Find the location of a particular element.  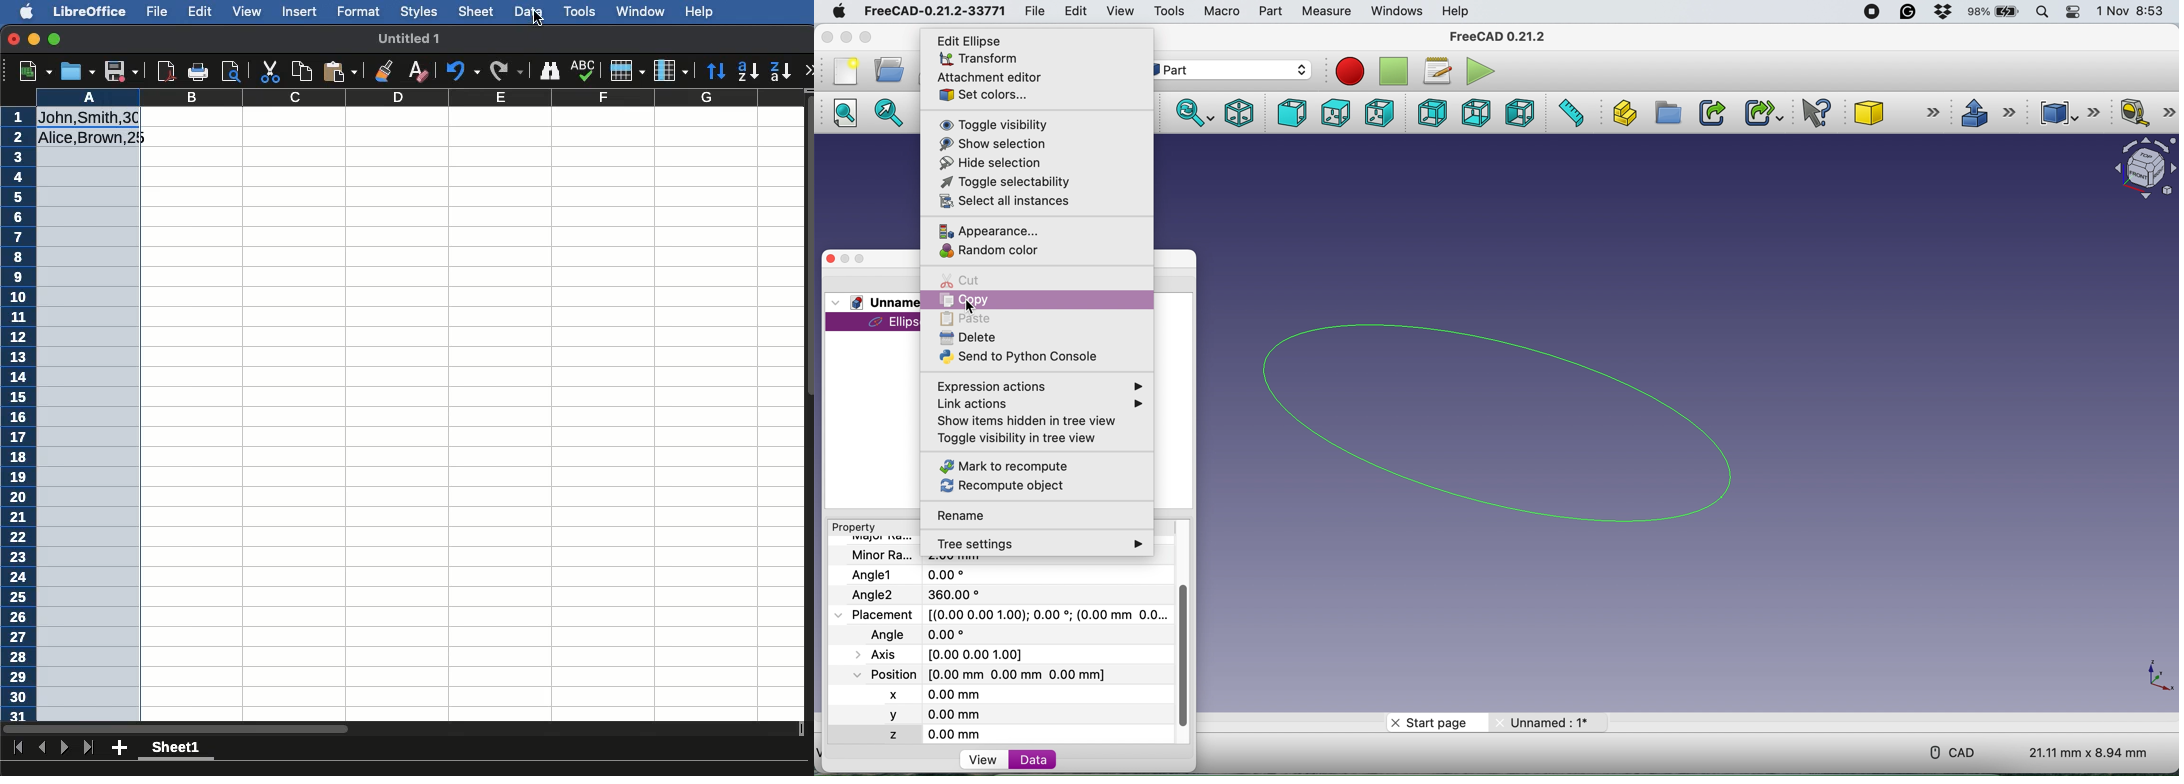

Preview print is located at coordinates (231, 72).